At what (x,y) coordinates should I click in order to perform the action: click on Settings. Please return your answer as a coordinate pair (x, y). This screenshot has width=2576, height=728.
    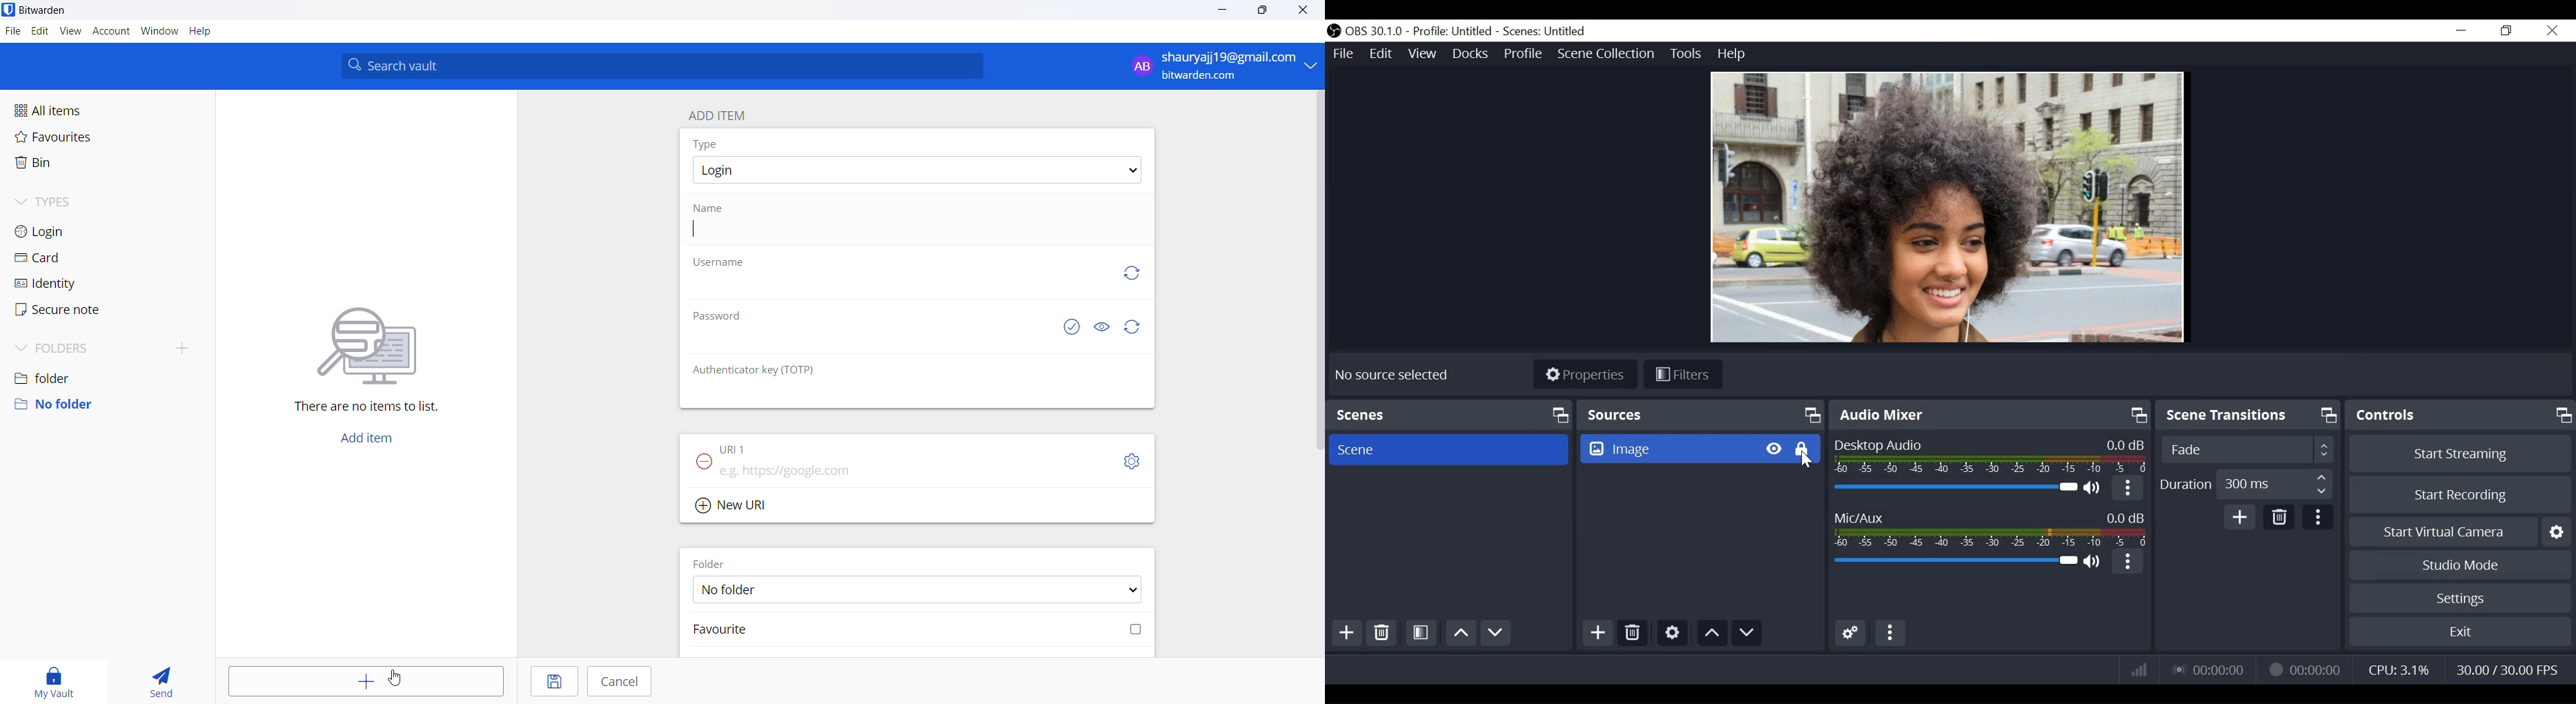
    Looking at the image, I should click on (1672, 632).